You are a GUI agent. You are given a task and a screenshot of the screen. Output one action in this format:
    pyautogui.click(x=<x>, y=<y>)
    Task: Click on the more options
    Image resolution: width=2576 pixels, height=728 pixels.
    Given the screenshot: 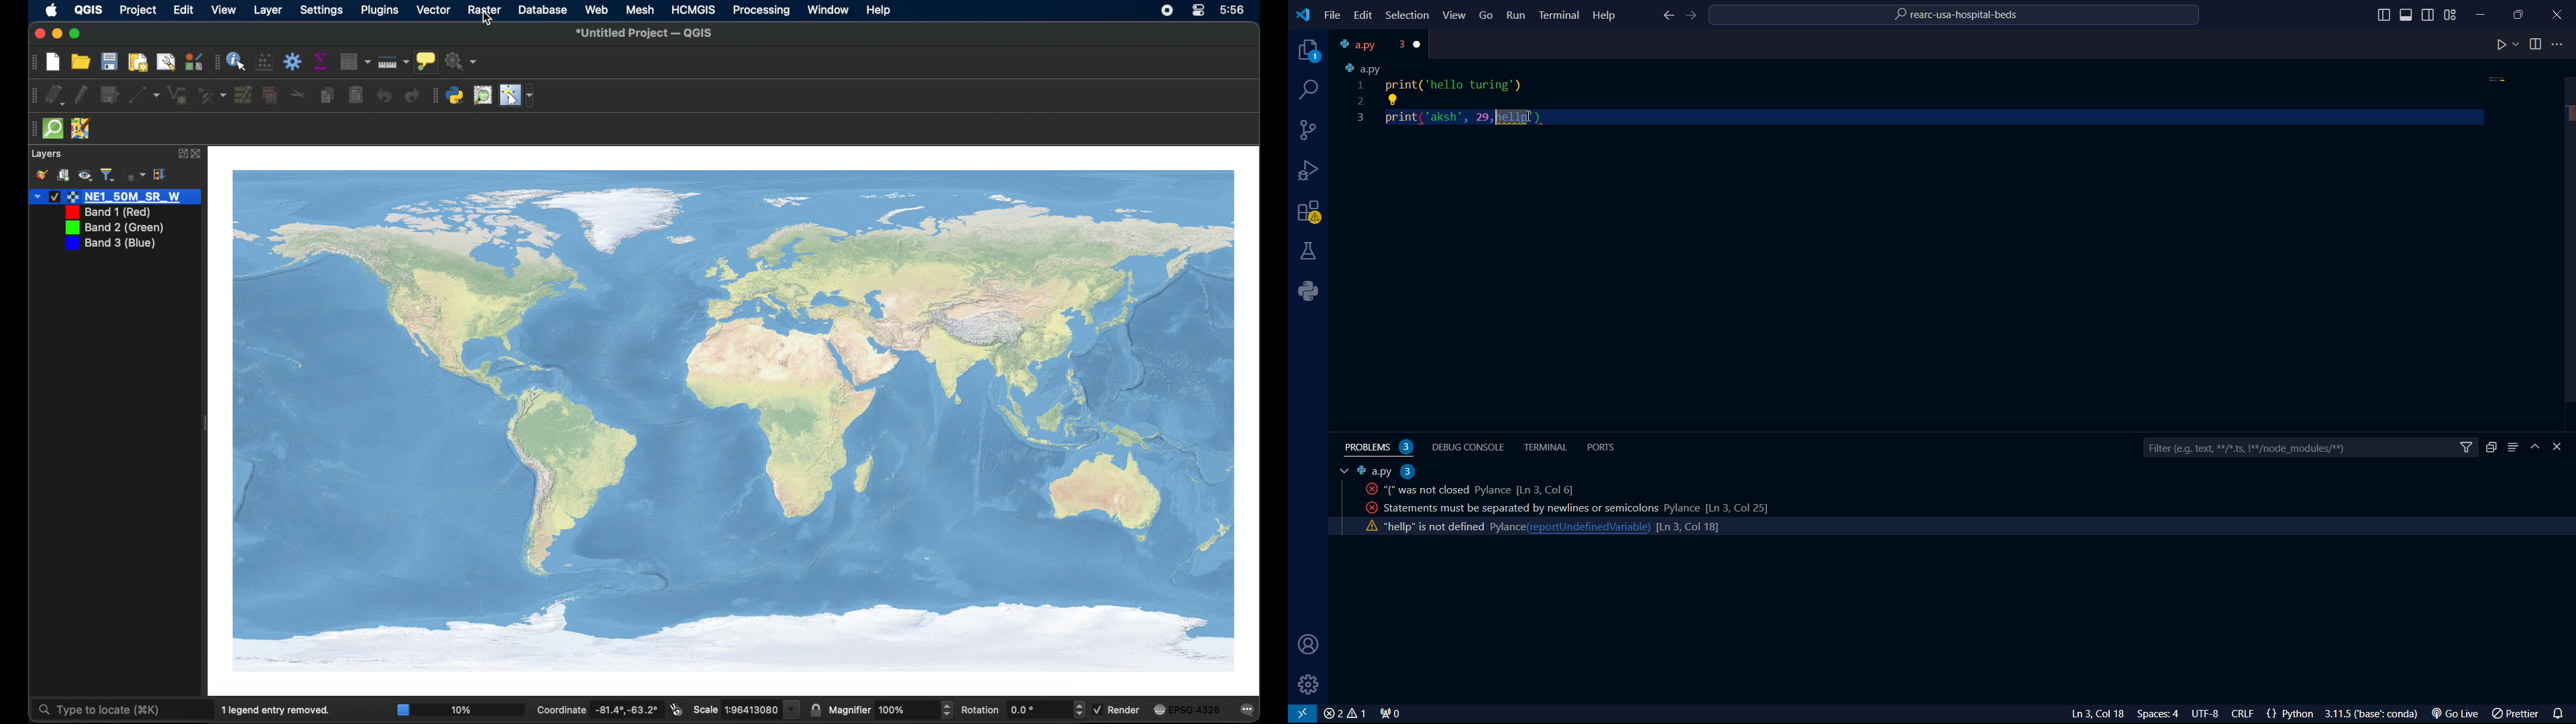 What is the action you would take?
    pyautogui.click(x=2559, y=44)
    